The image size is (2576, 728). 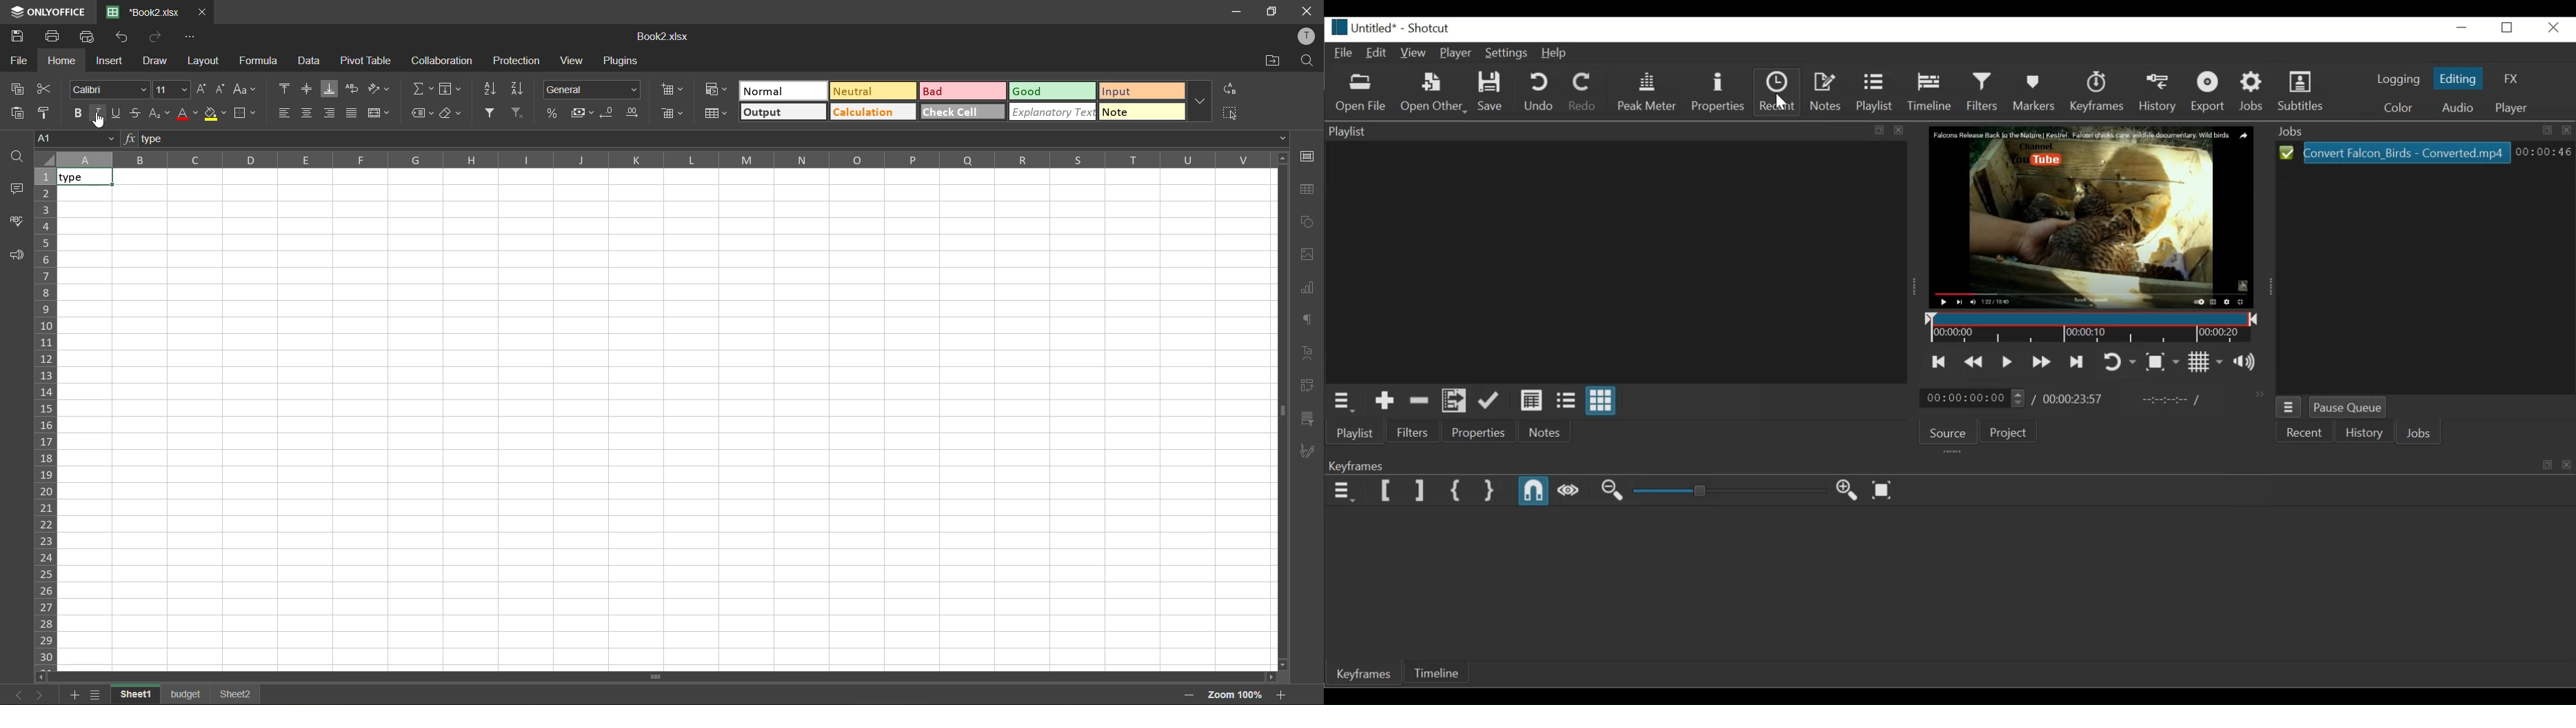 I want to click on Clip Thumbnail Panel, so click(x=1616, y=263).